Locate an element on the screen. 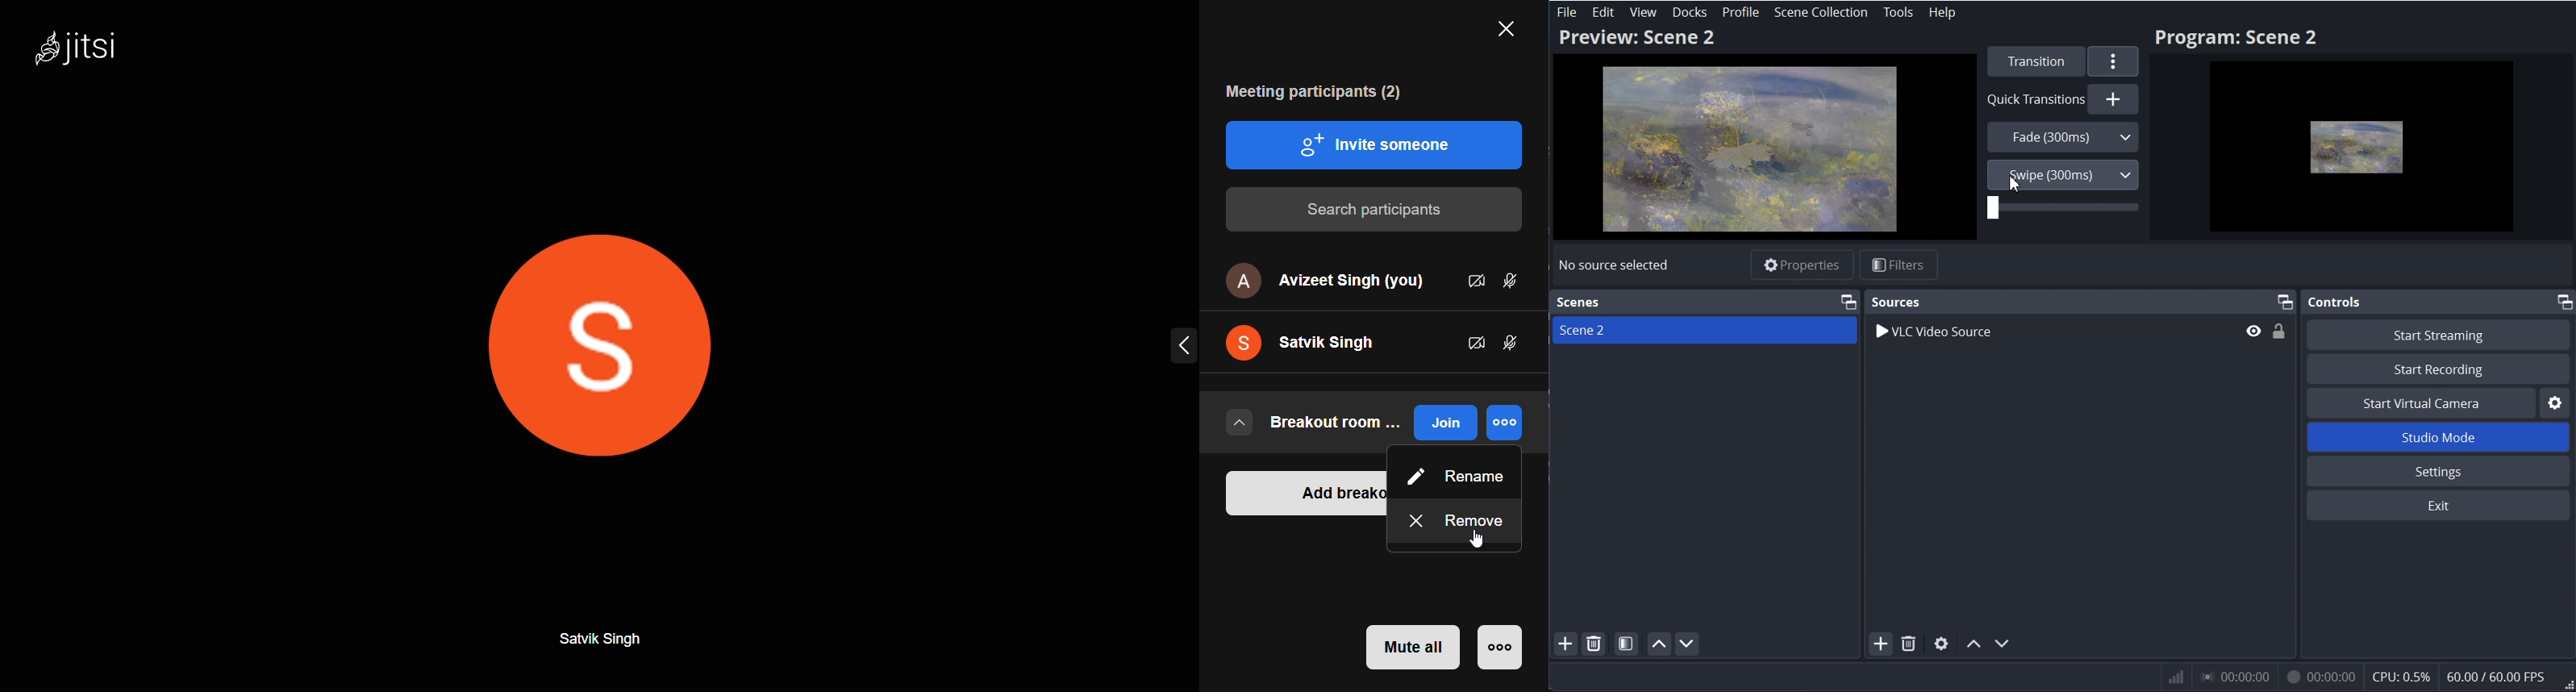  Filters is located at coordinates (1900, 264).